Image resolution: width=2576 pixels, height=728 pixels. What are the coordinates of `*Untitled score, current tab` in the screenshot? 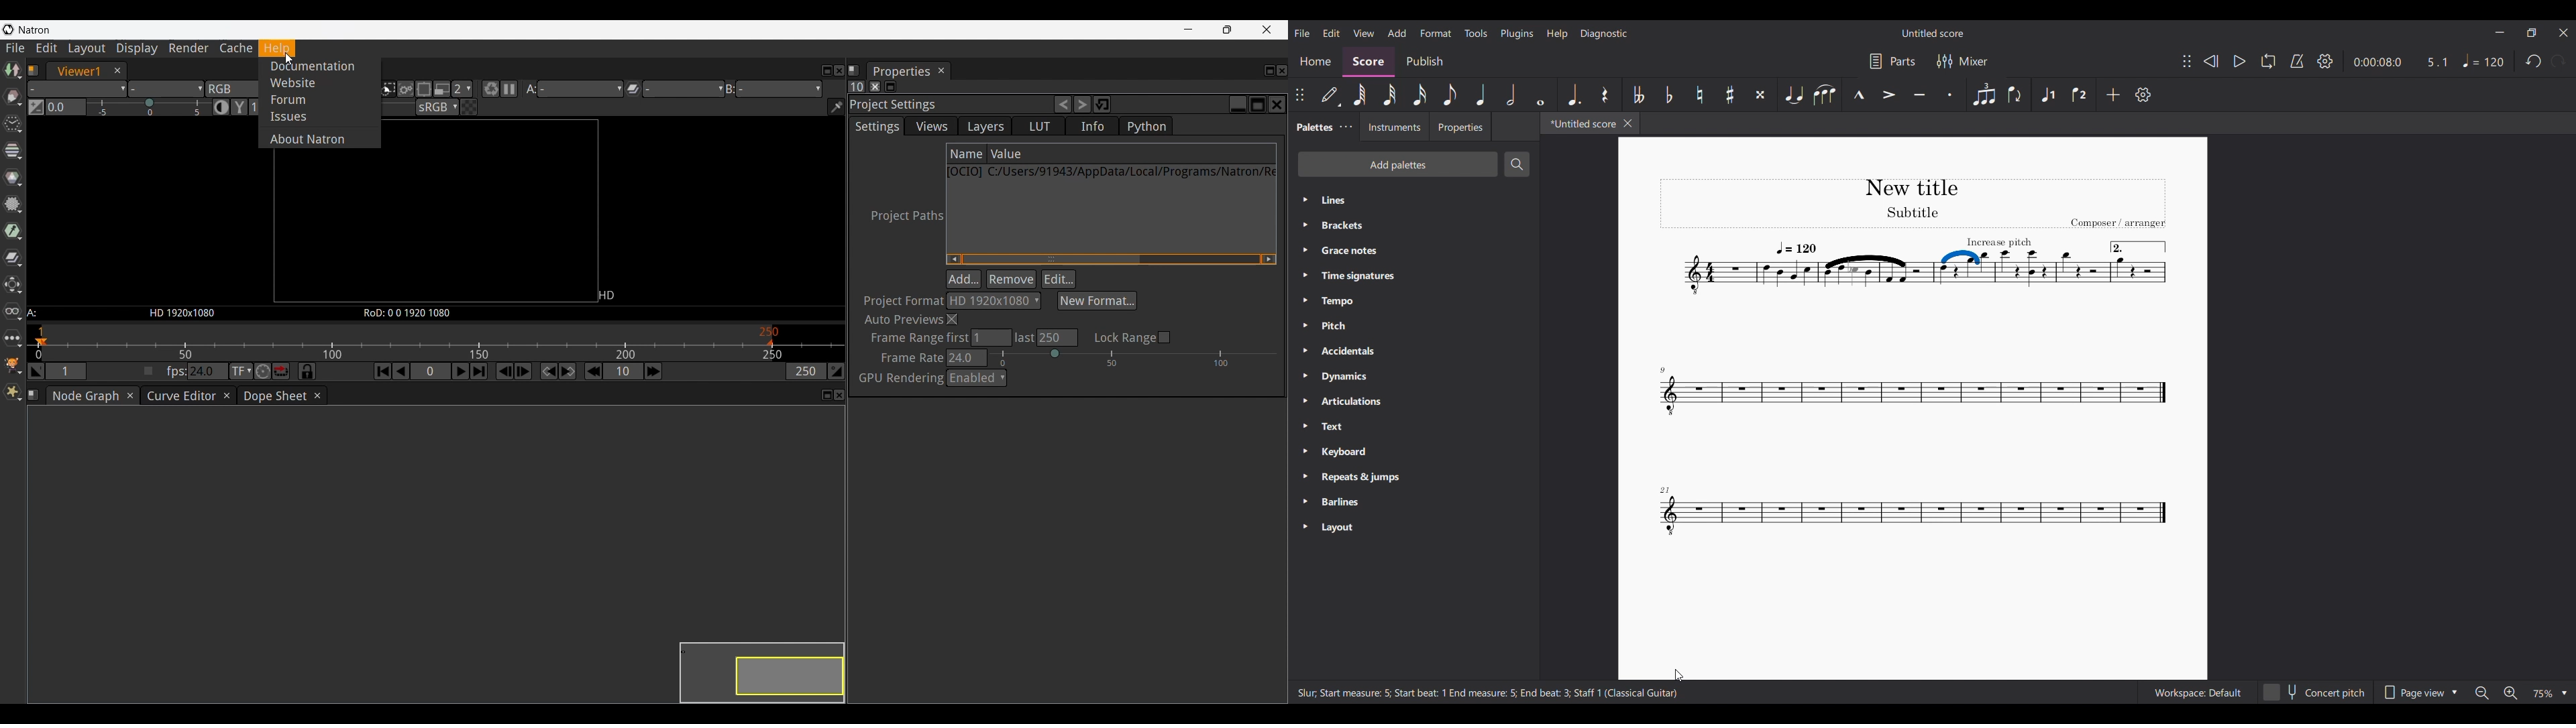 It's located at (1580, 123).